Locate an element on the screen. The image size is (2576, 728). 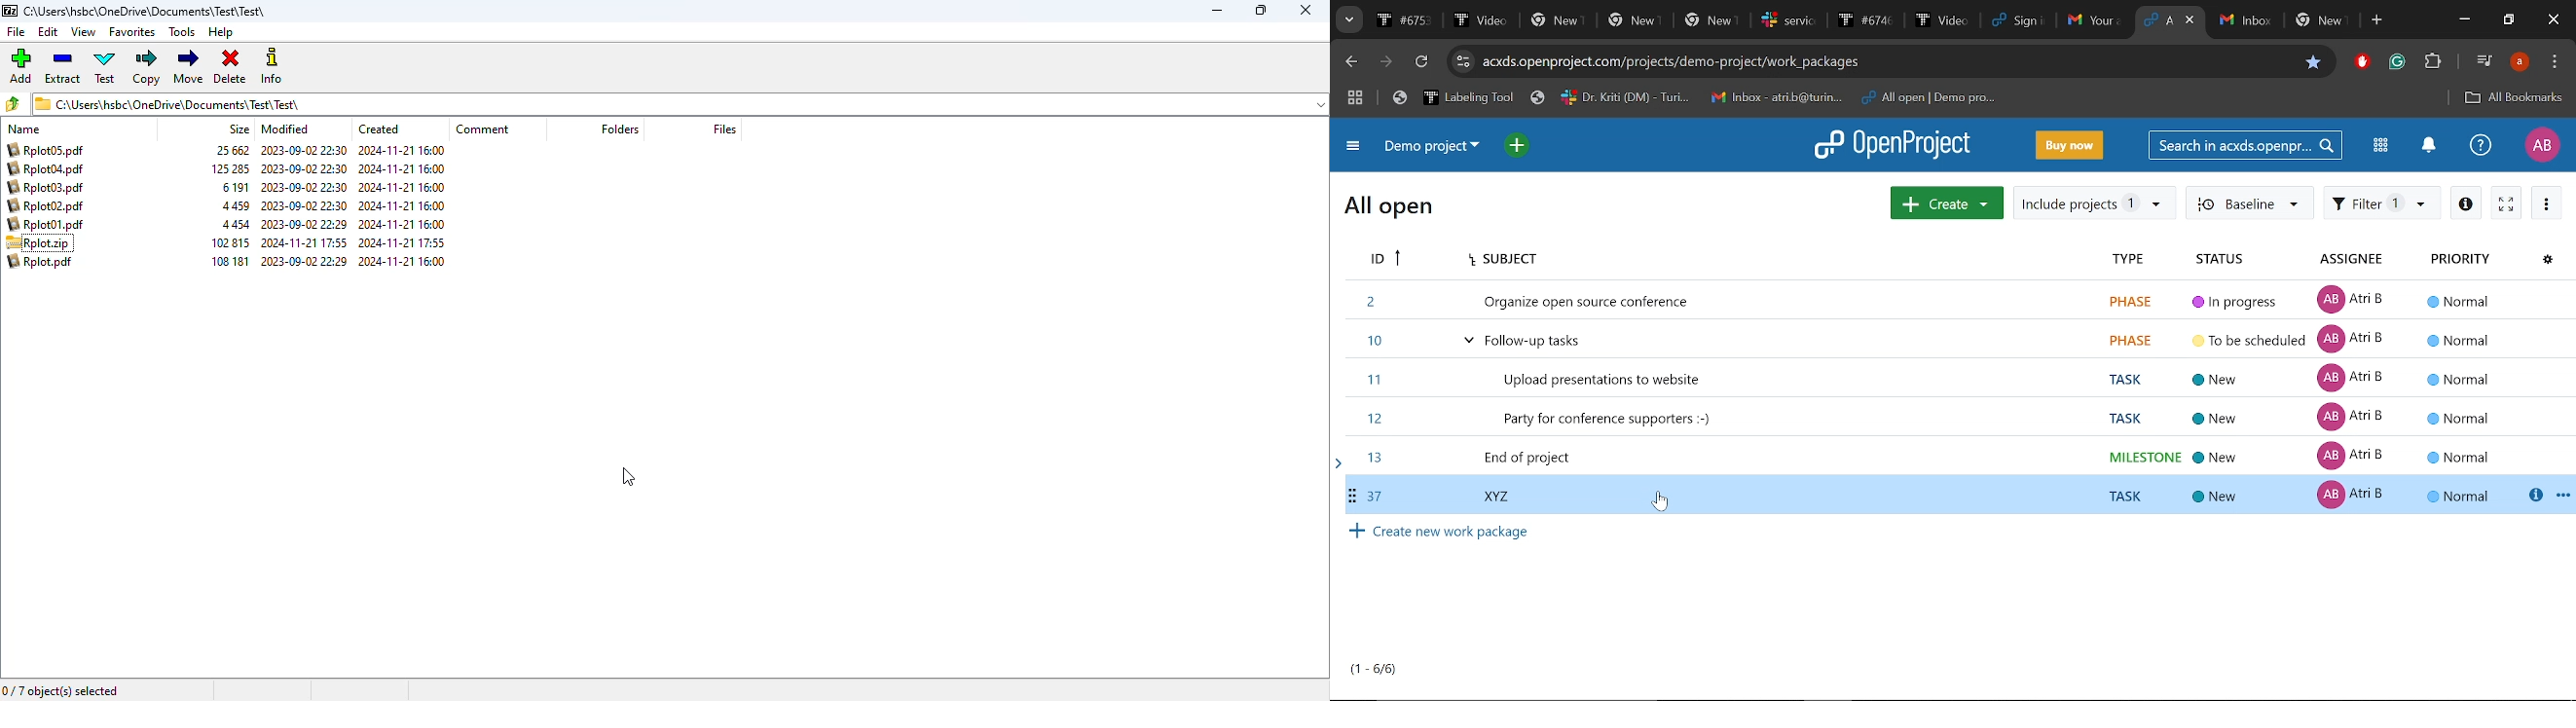
Tasks is located at coordinates (1375, 669).